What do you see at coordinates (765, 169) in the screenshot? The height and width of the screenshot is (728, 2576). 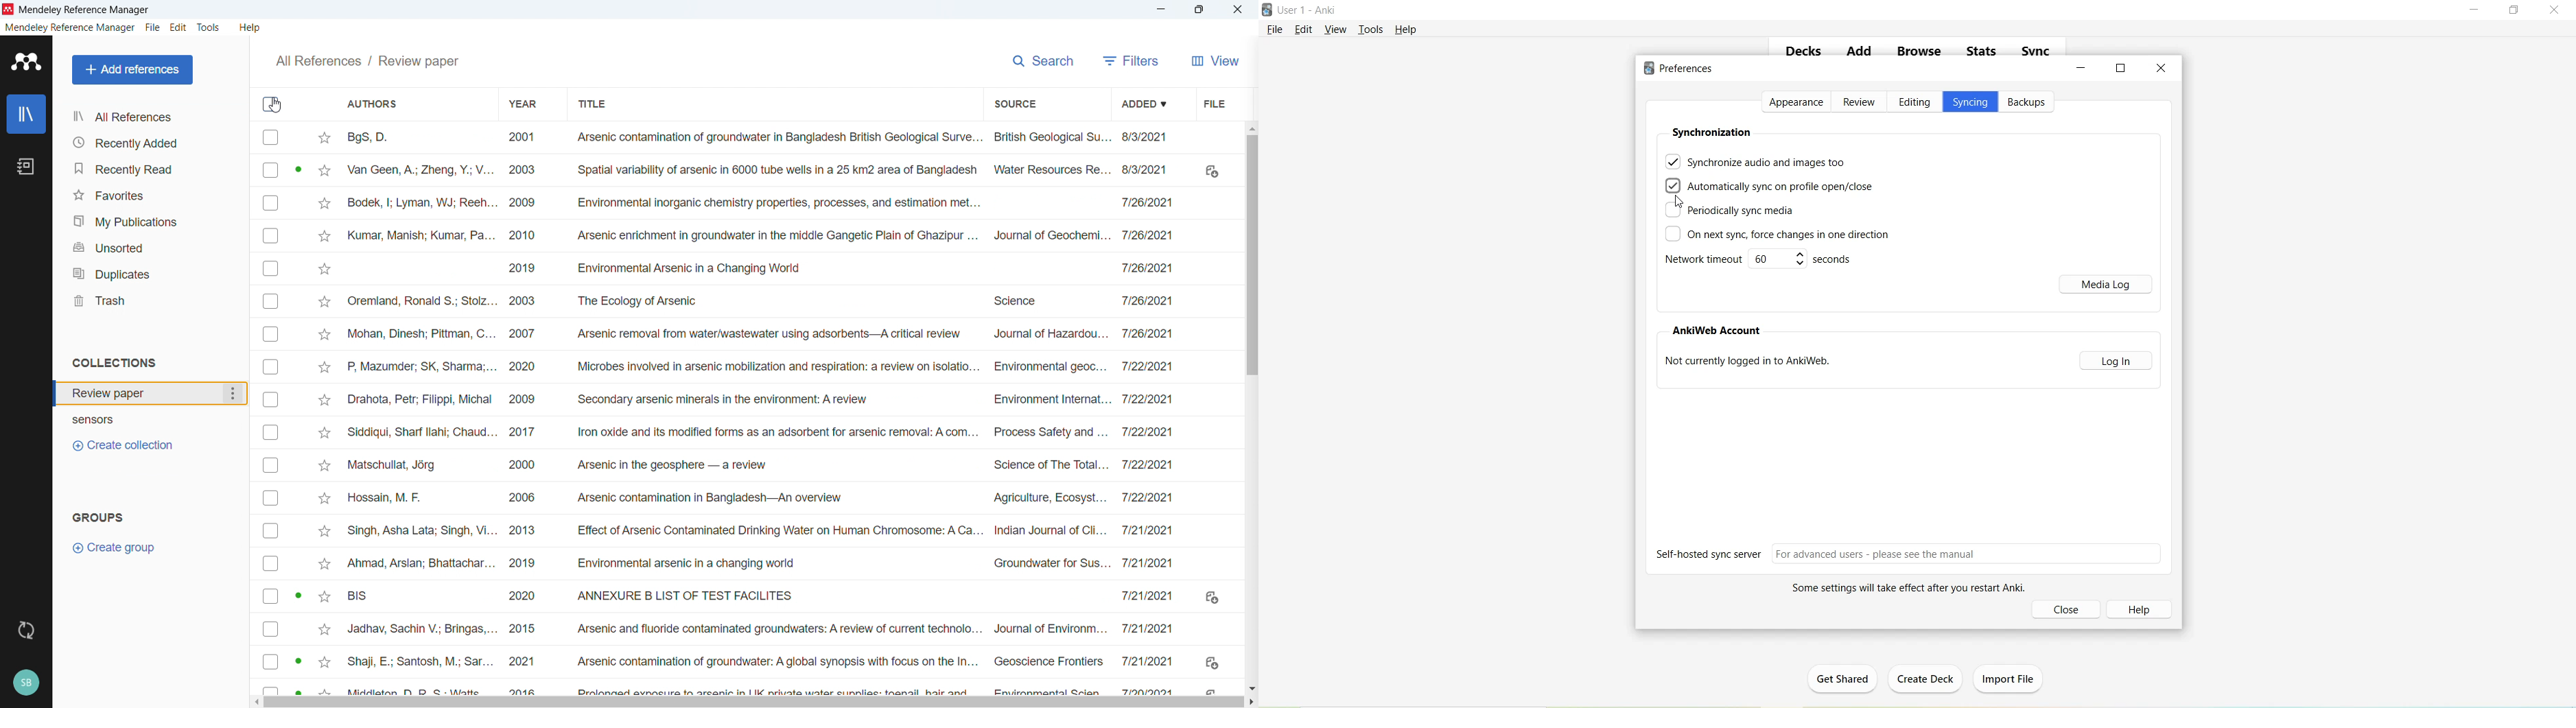 I see `Etemadi, Habib; Yegani, R... 2017 The effect of amino functionalized and polyethylene glycol grafted nanodiamo... Separation and Purif... 10/28/2024` at bounding box center [765, 169].